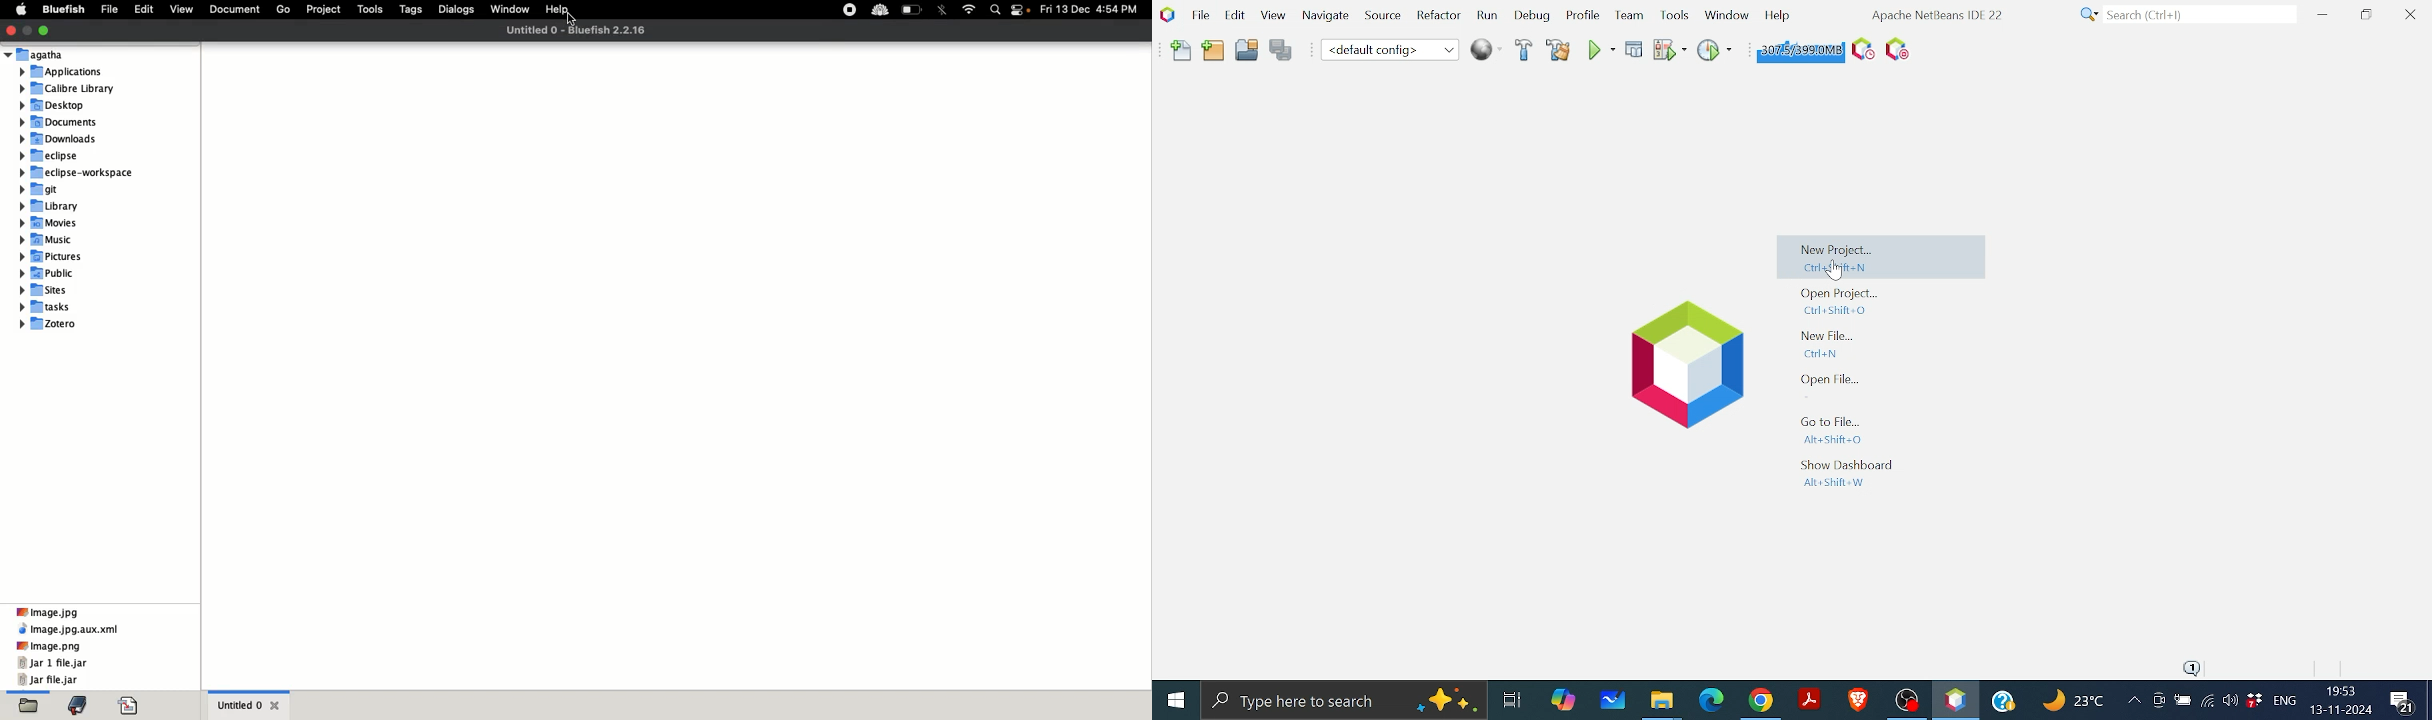 This screenshot has width=2436, height=728. I want to click on Comments, so click(2405, 702).